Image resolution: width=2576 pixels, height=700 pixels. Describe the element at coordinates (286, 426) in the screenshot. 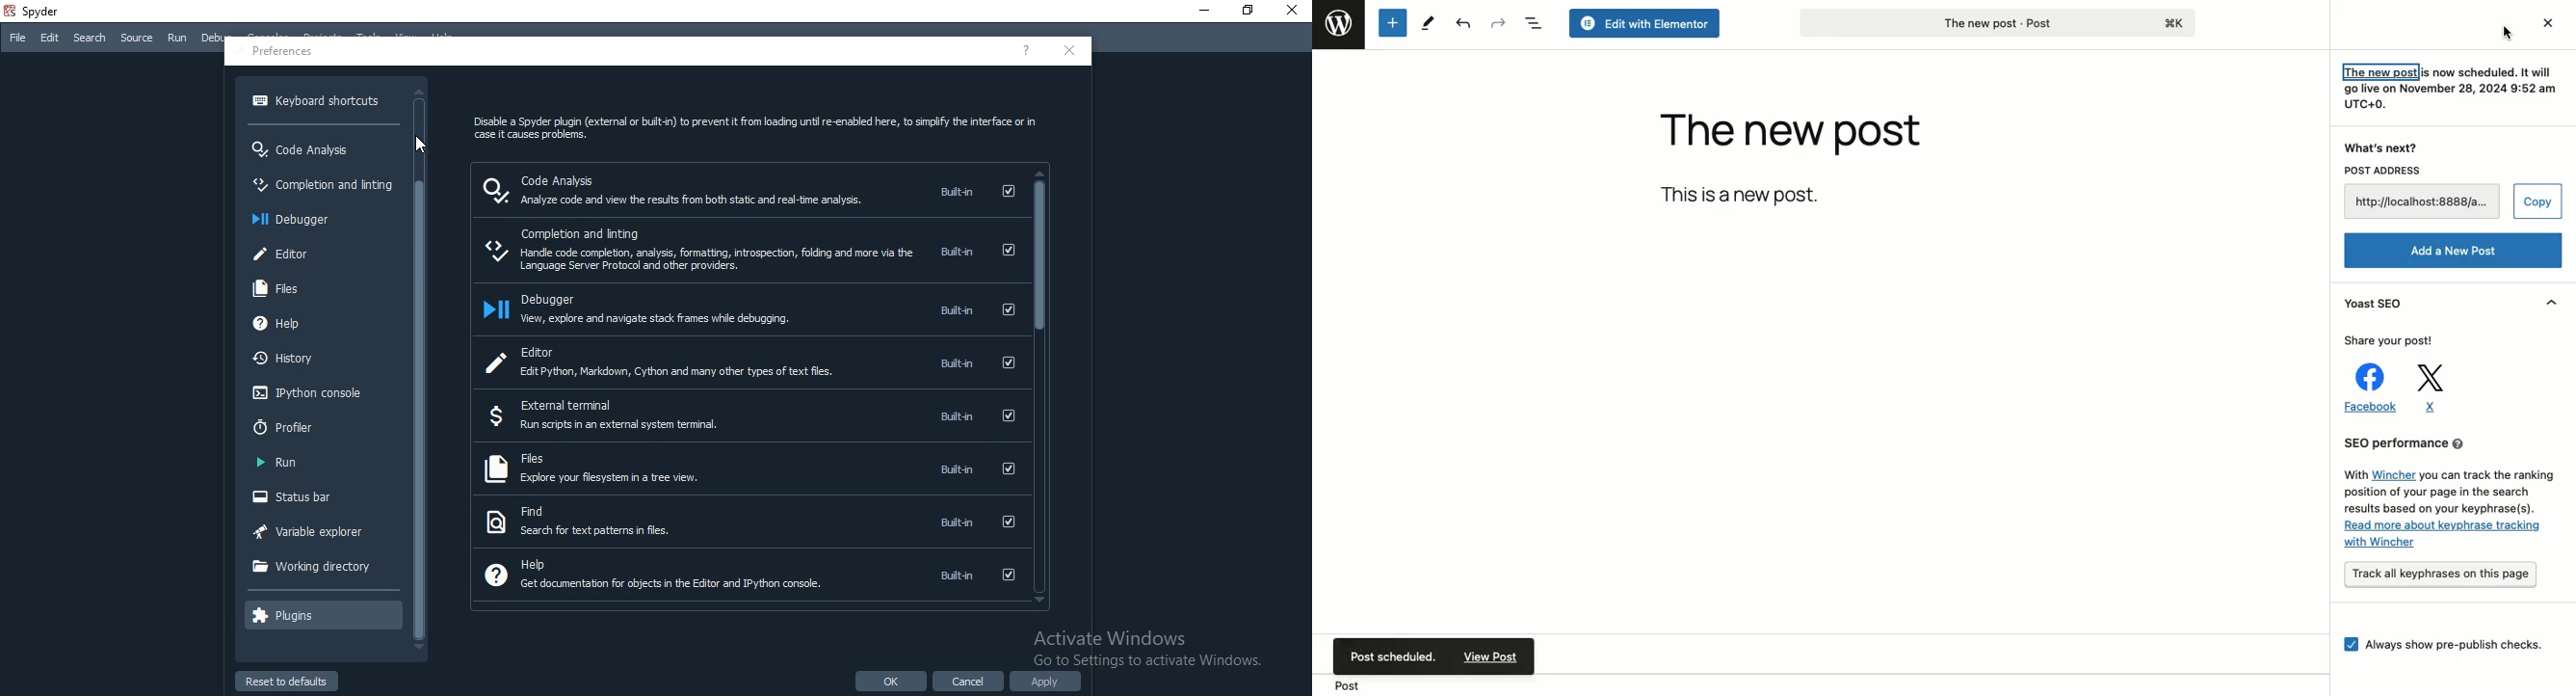

I see `Profiler` at that location.